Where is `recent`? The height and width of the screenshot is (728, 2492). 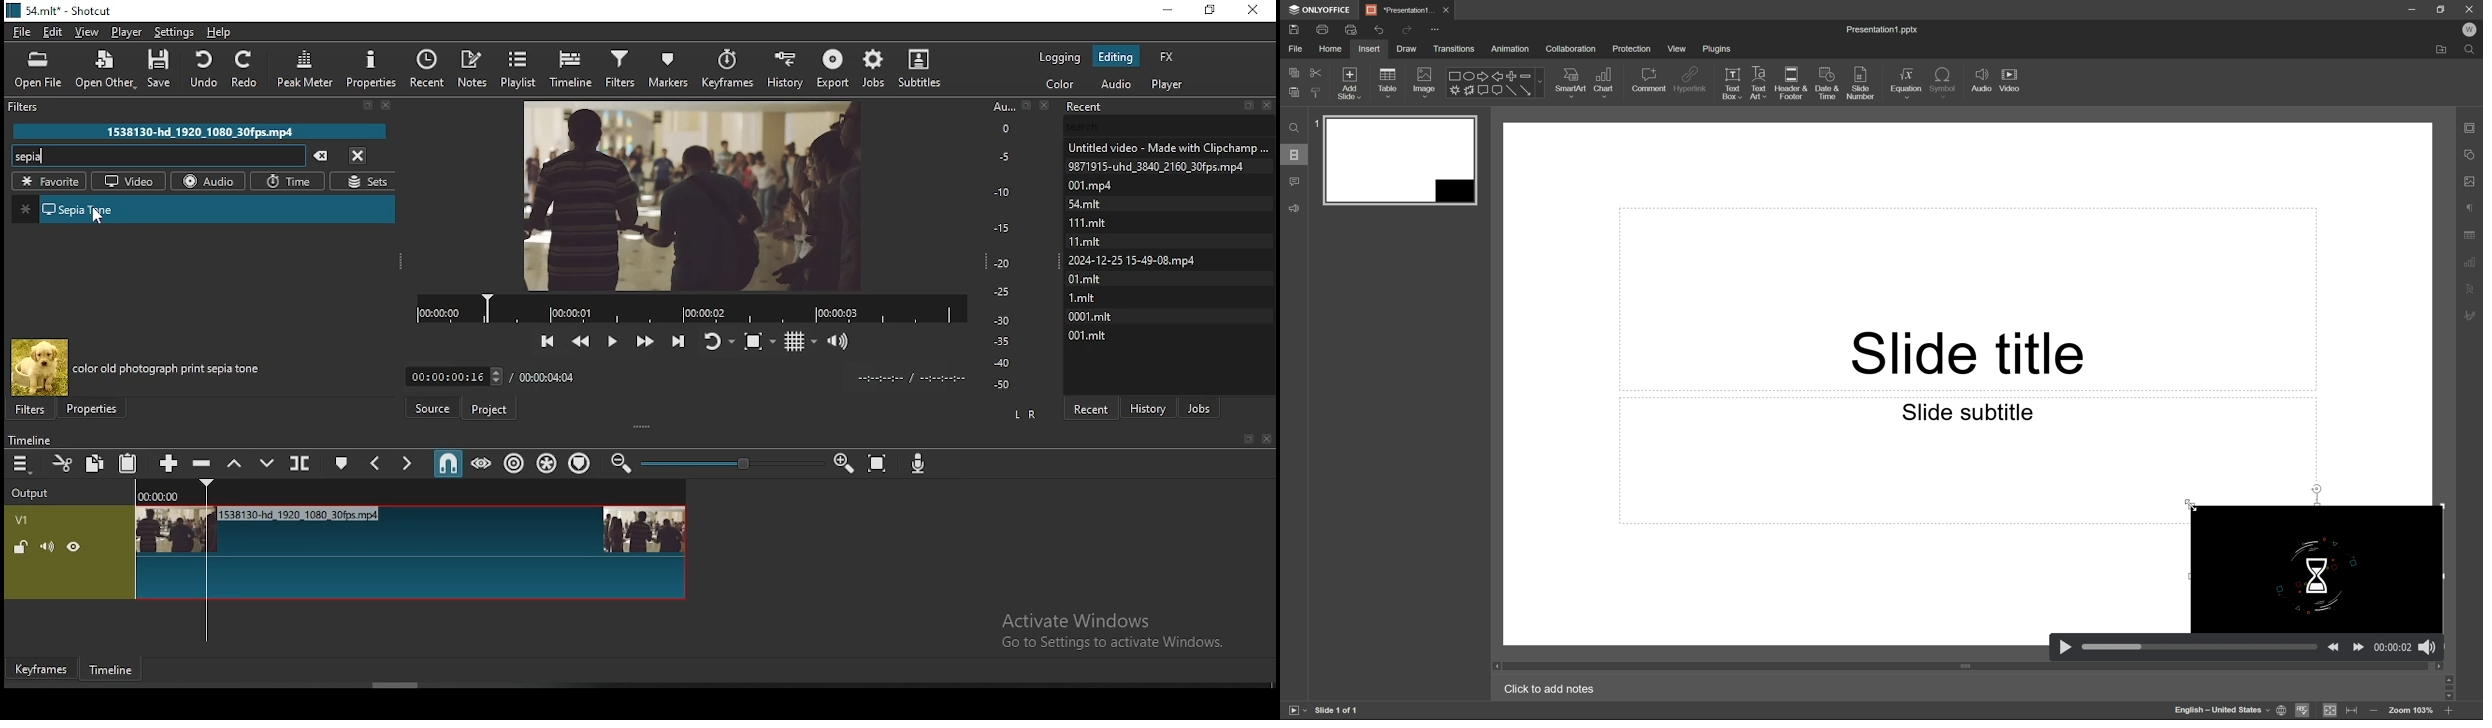 recent is located at coordinates (430, 68).